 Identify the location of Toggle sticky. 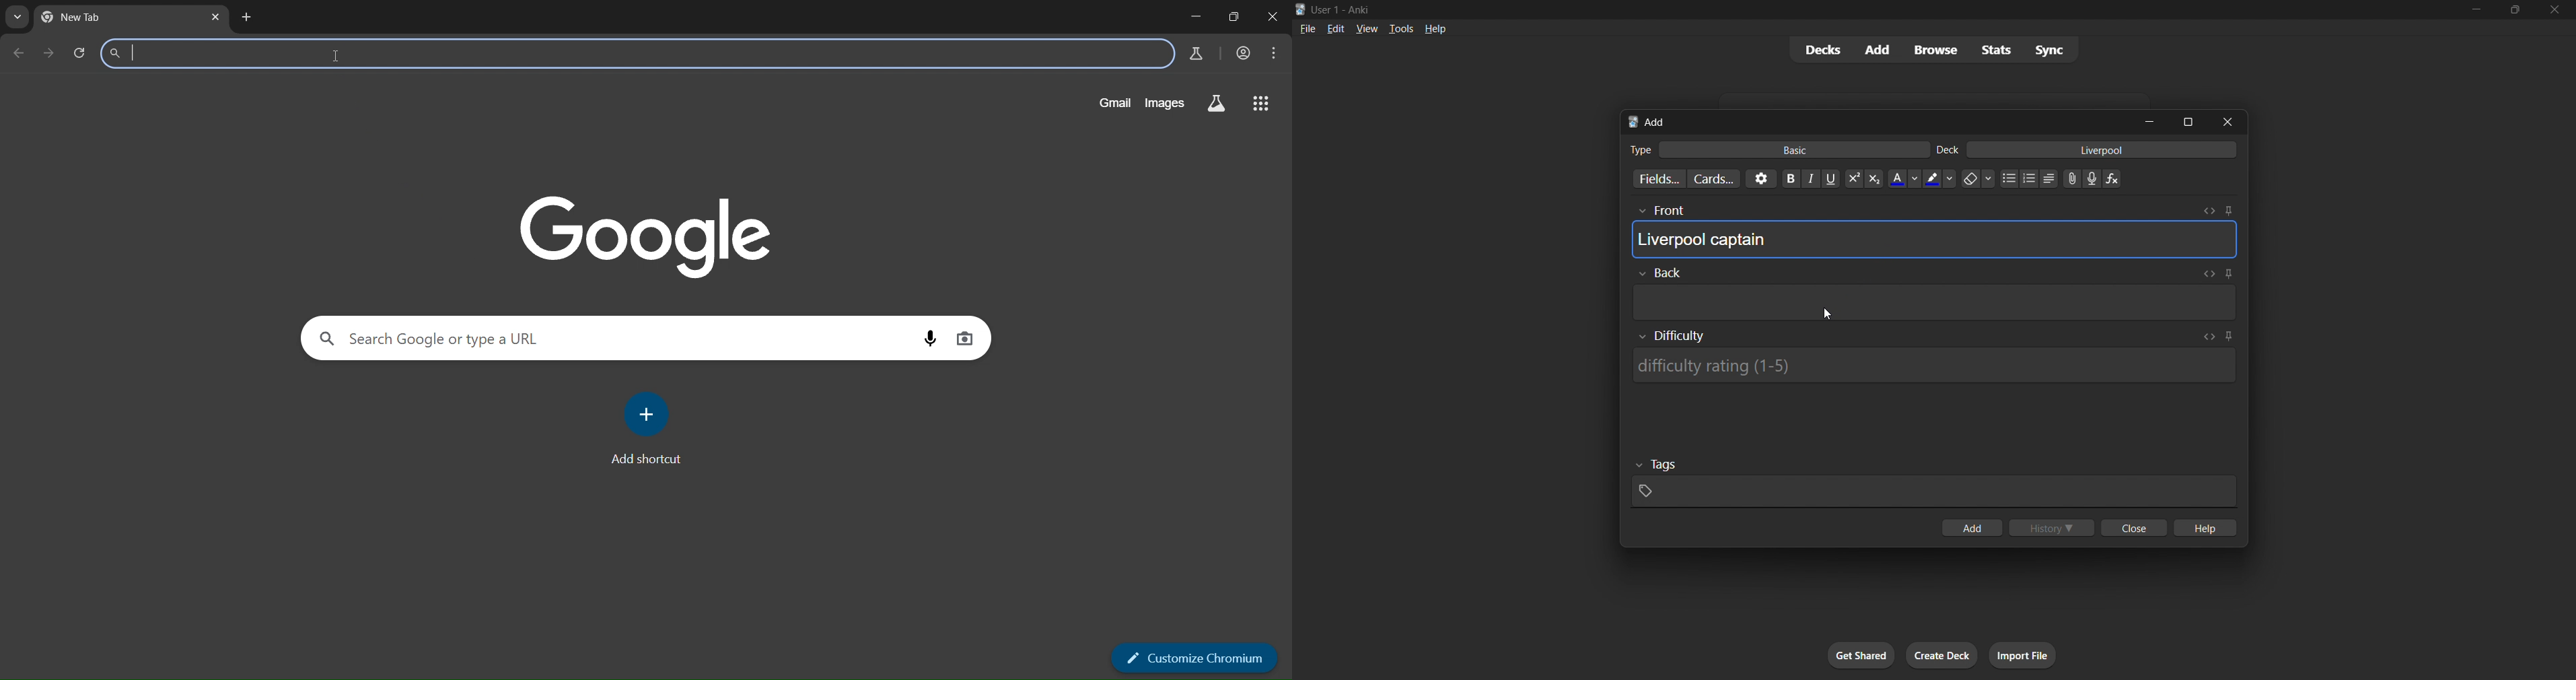
(2229, 211).